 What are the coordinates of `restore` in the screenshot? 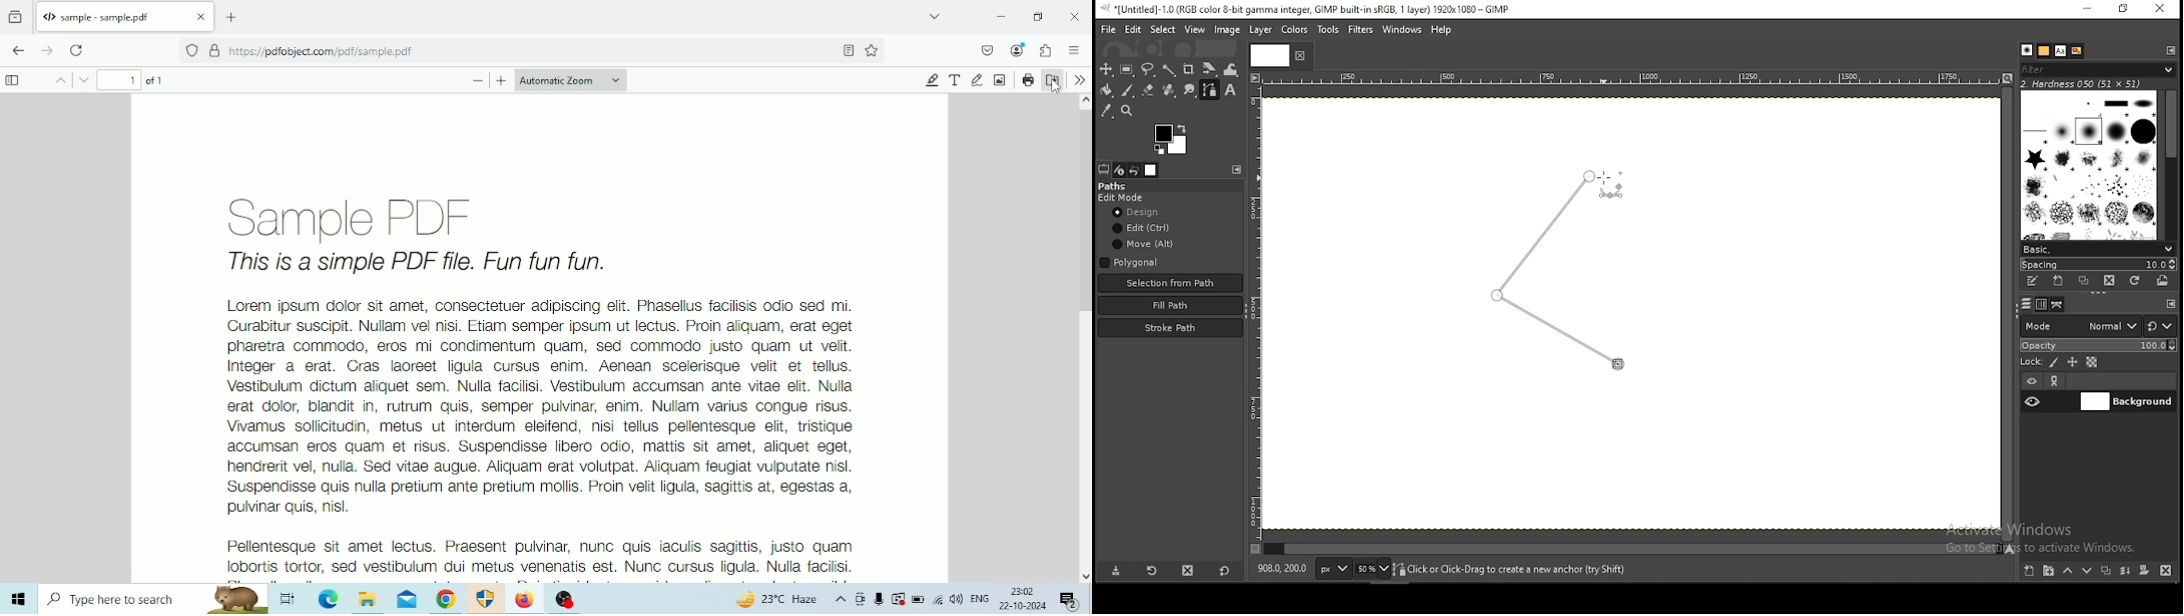 It's located at (2124, 9).